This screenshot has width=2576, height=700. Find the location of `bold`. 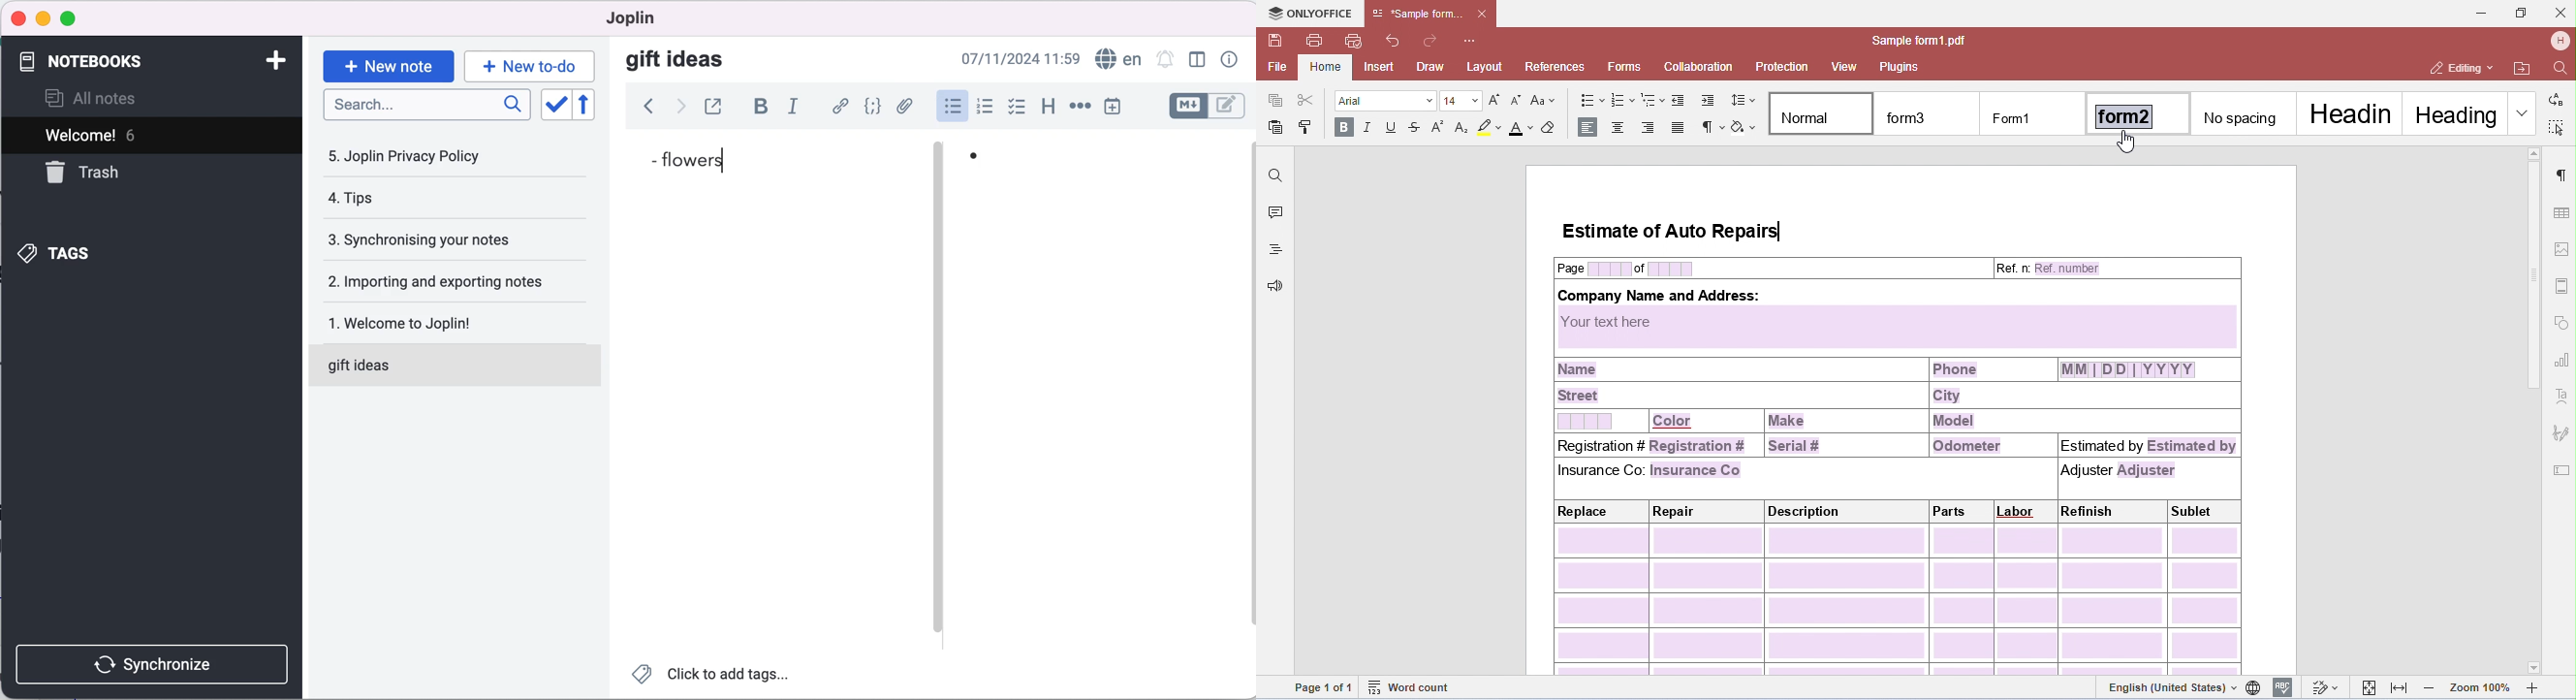

bold is located at coordinates (761, 107).